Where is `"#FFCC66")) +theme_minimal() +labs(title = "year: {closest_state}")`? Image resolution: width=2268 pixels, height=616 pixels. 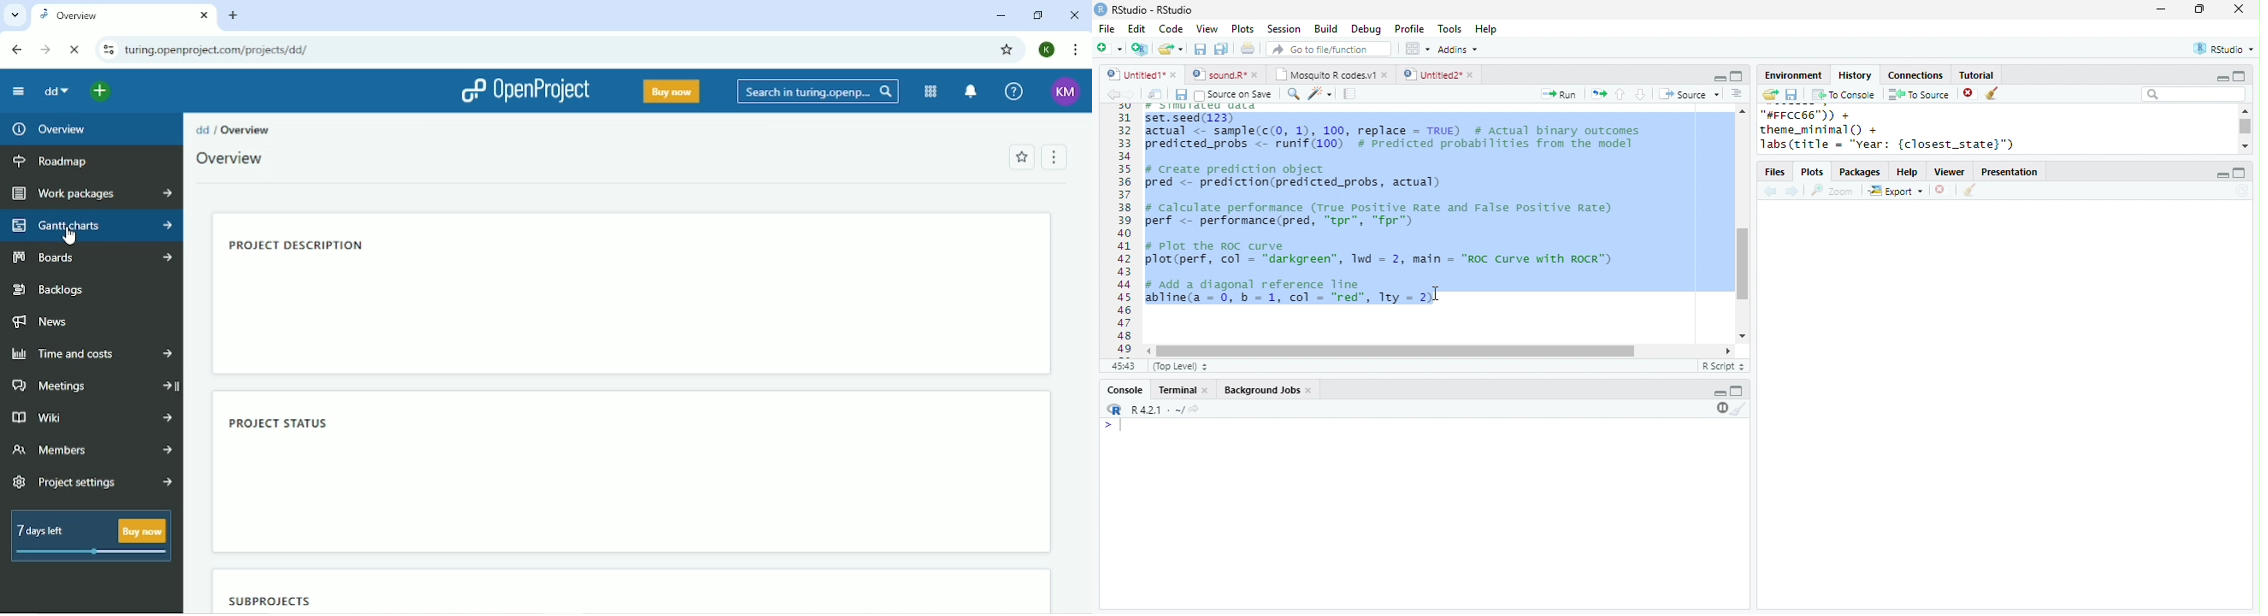 "#FFCC66")) +theme_minimal() +labs(title = "year: {closest_state}") is located at coordinates (1909, 130).